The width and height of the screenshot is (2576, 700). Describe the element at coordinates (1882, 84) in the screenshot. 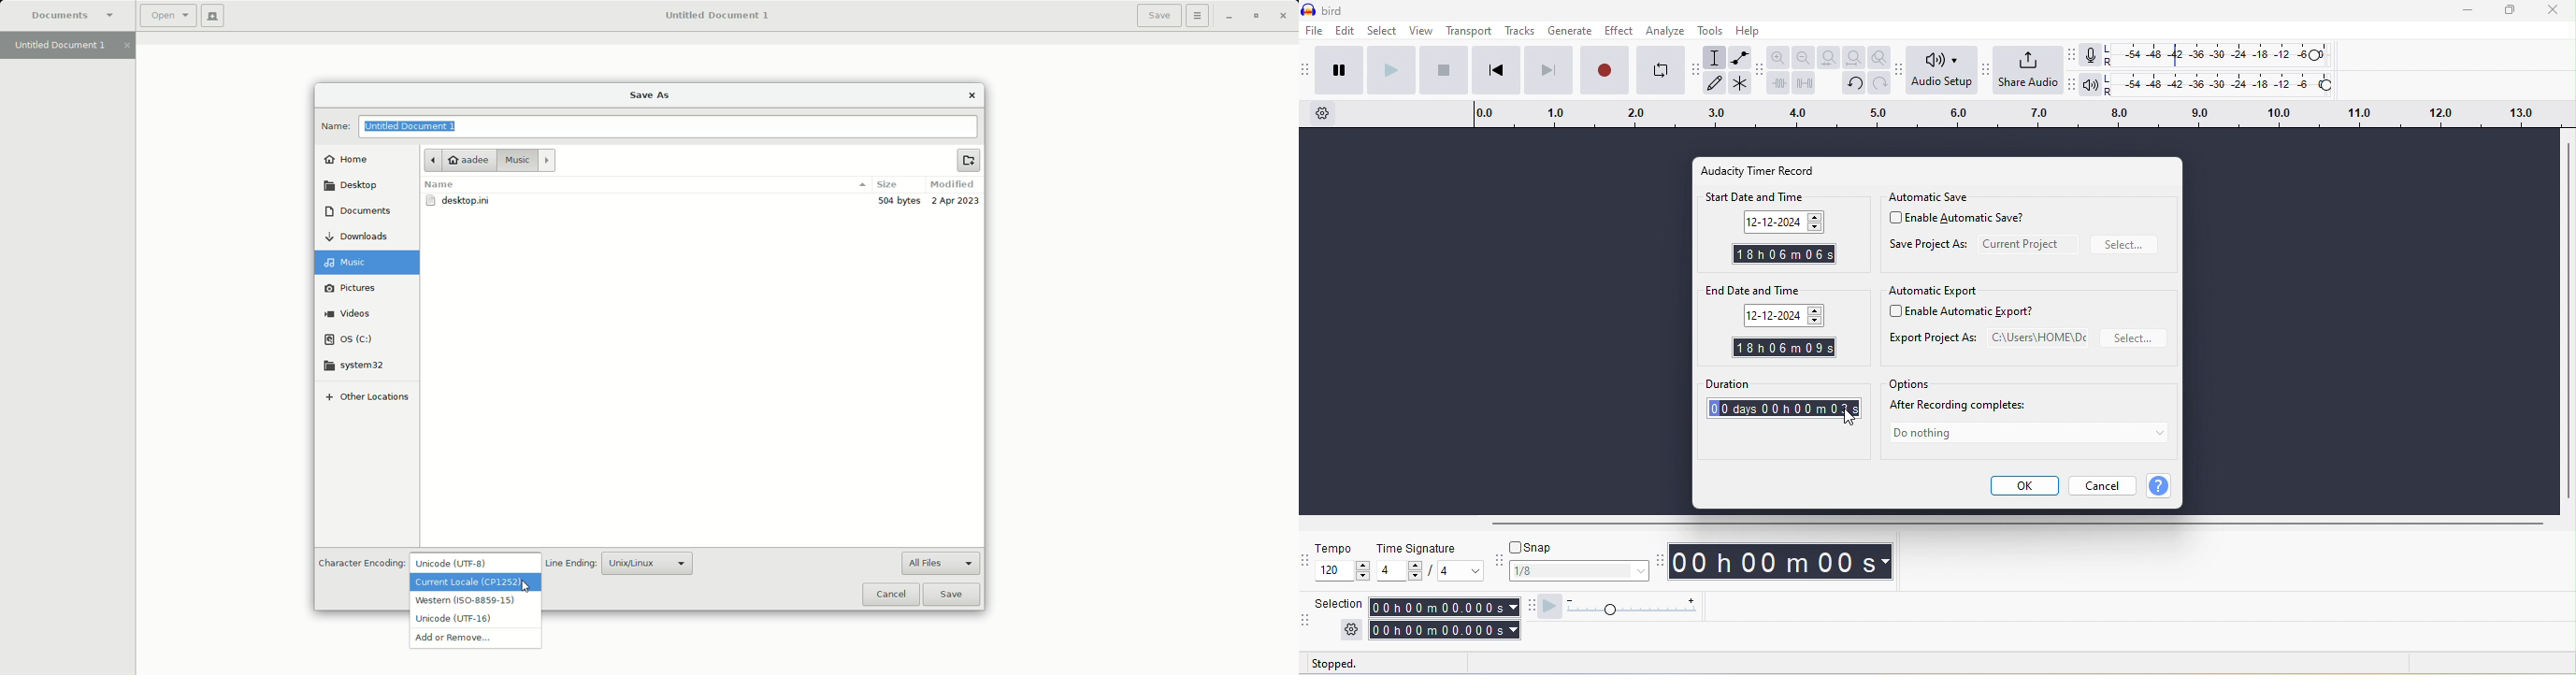

I see `redo` at that location.